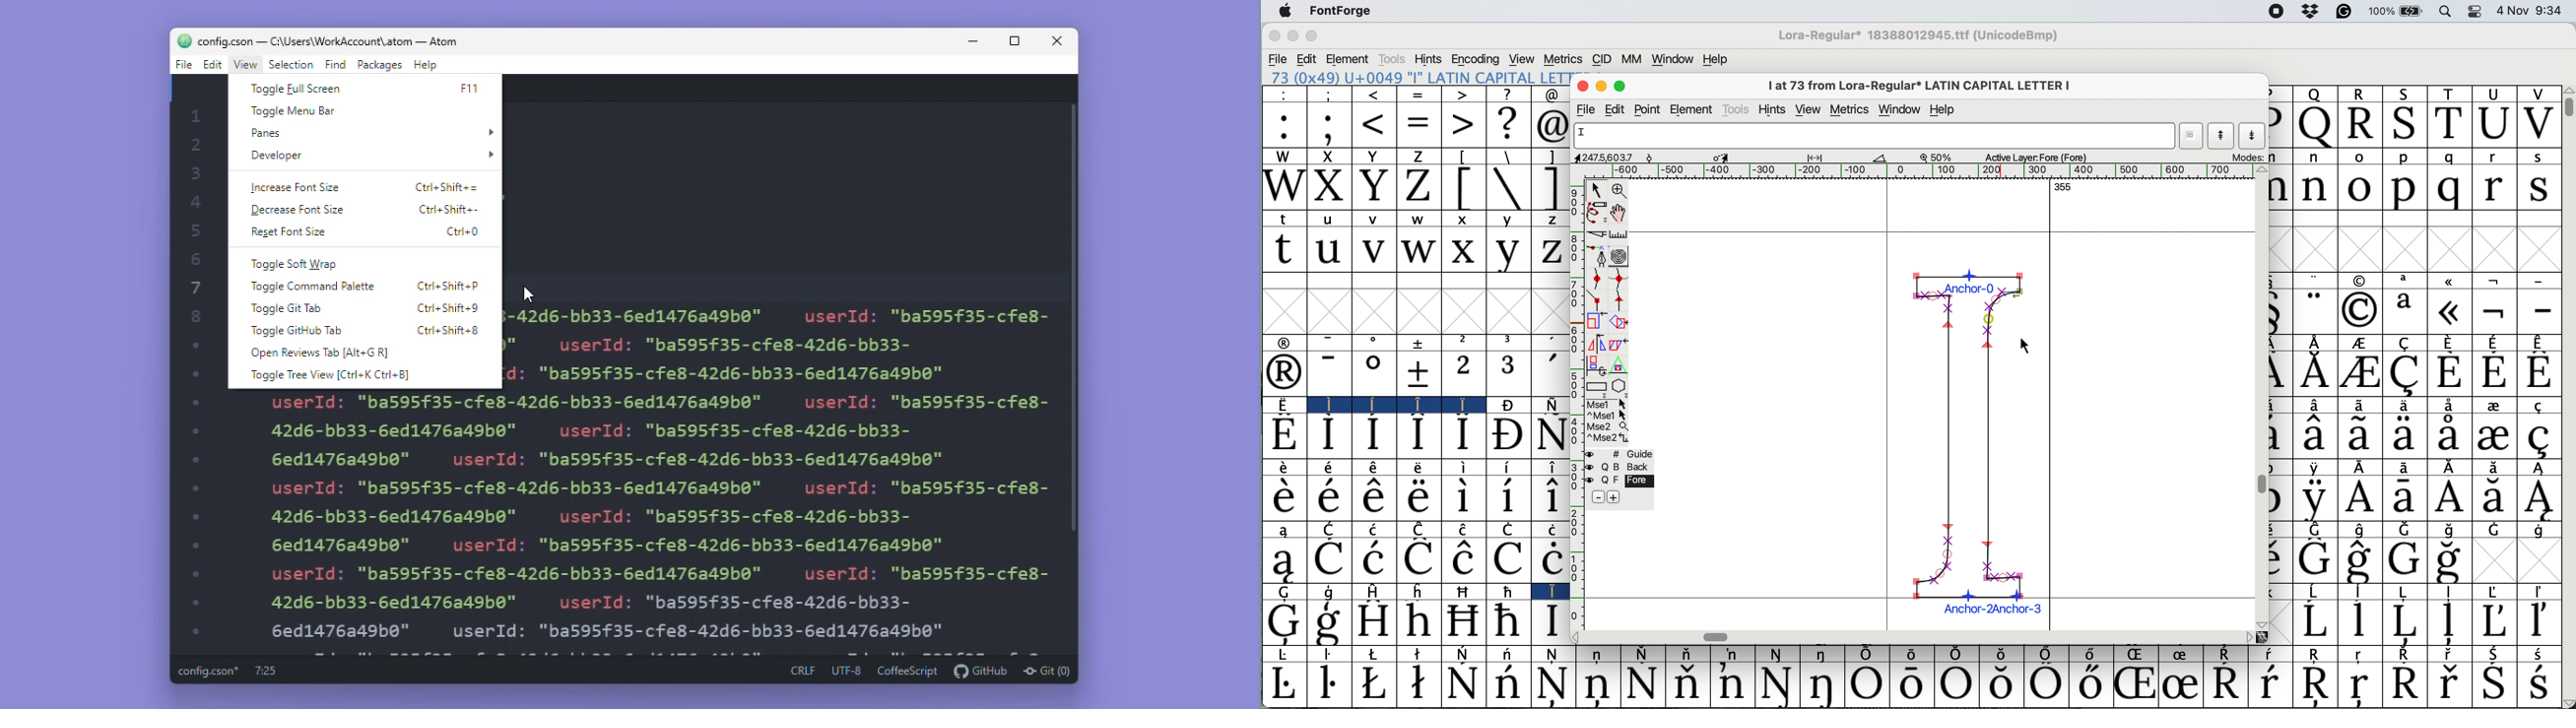 This screenshot has width=2576, height=728. I want to click on >, so click(1464, 124).